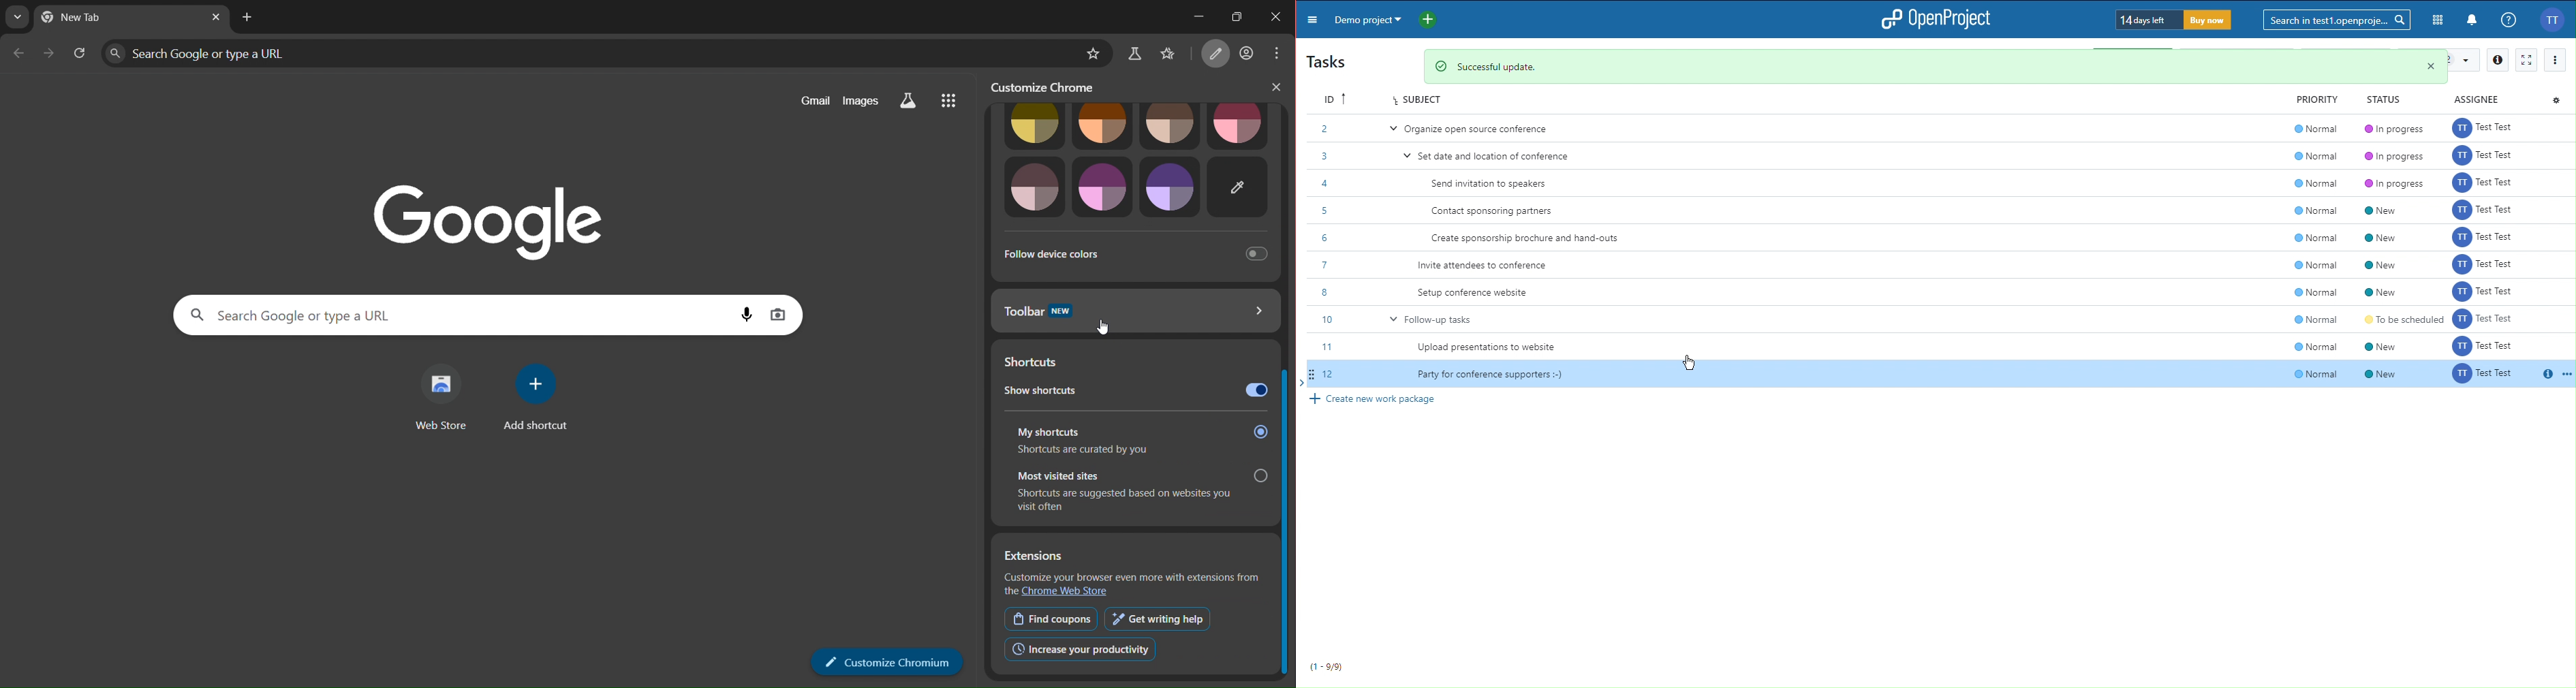  Describe the element at coordinates (1686, 362) in the screenshot. I see `cursor` at that location.